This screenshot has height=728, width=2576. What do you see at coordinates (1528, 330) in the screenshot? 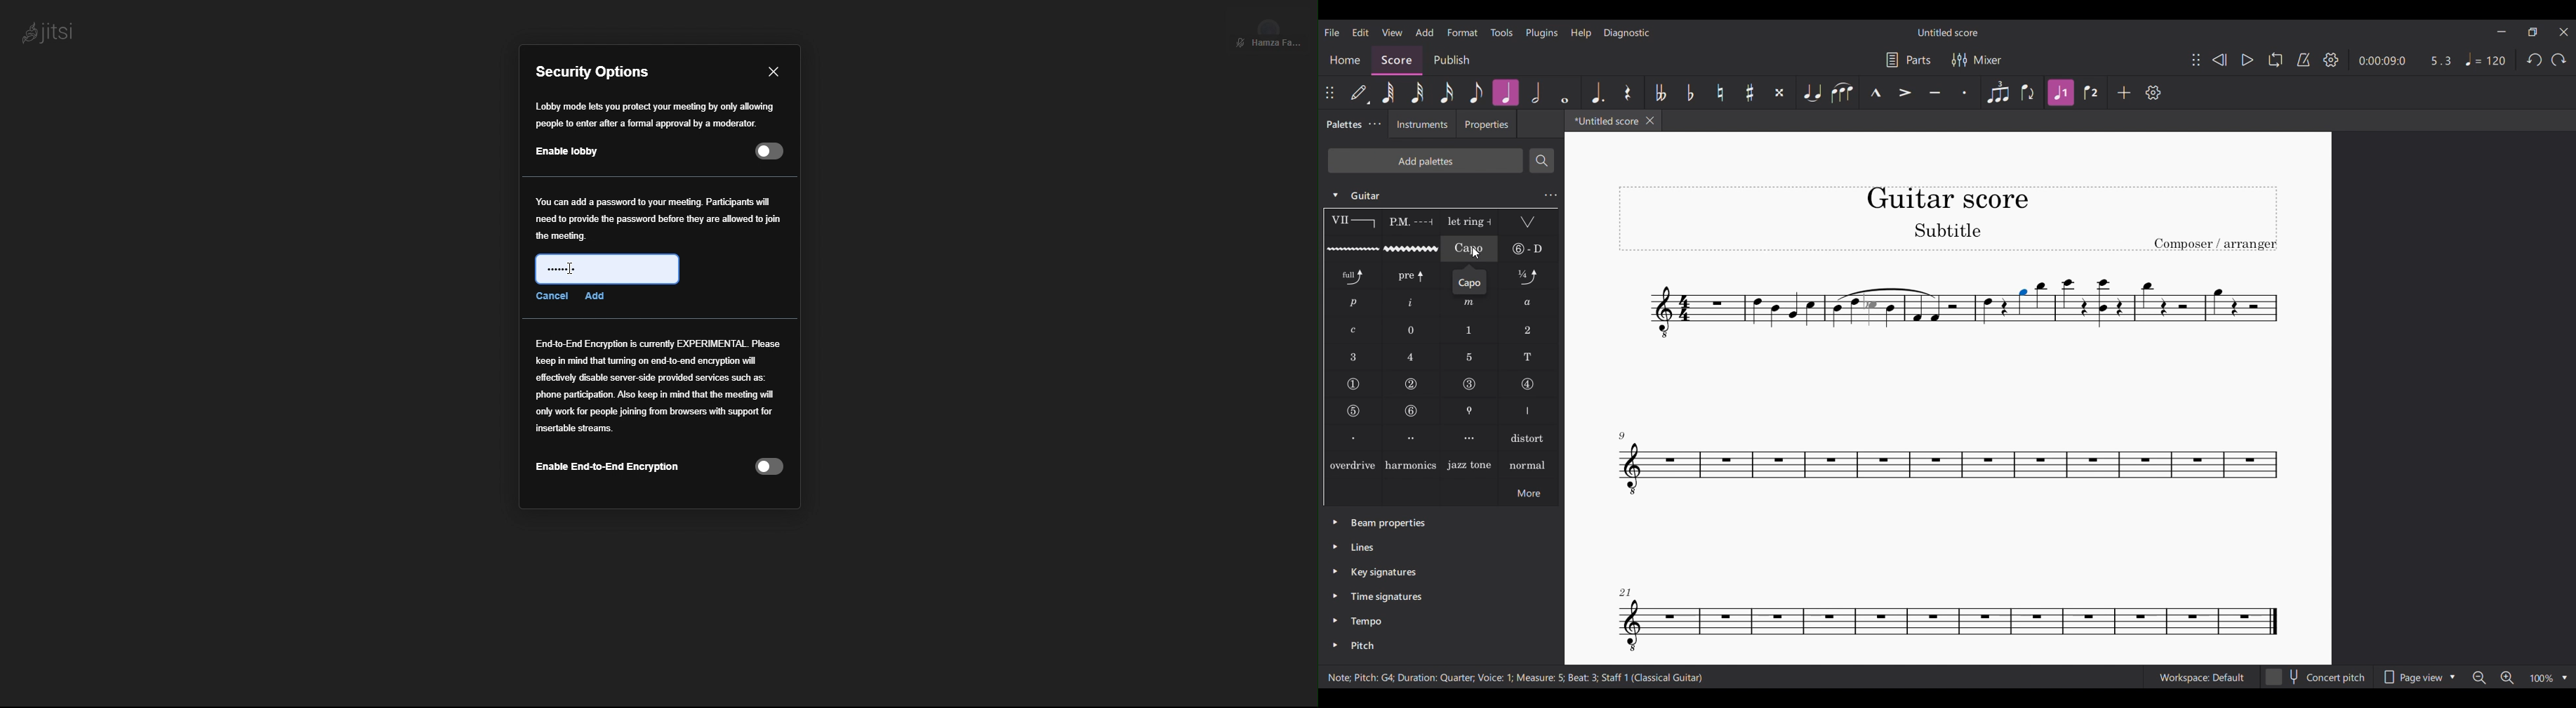
I see `LH guitar fingering 2` at bounding box center [1528, 330].